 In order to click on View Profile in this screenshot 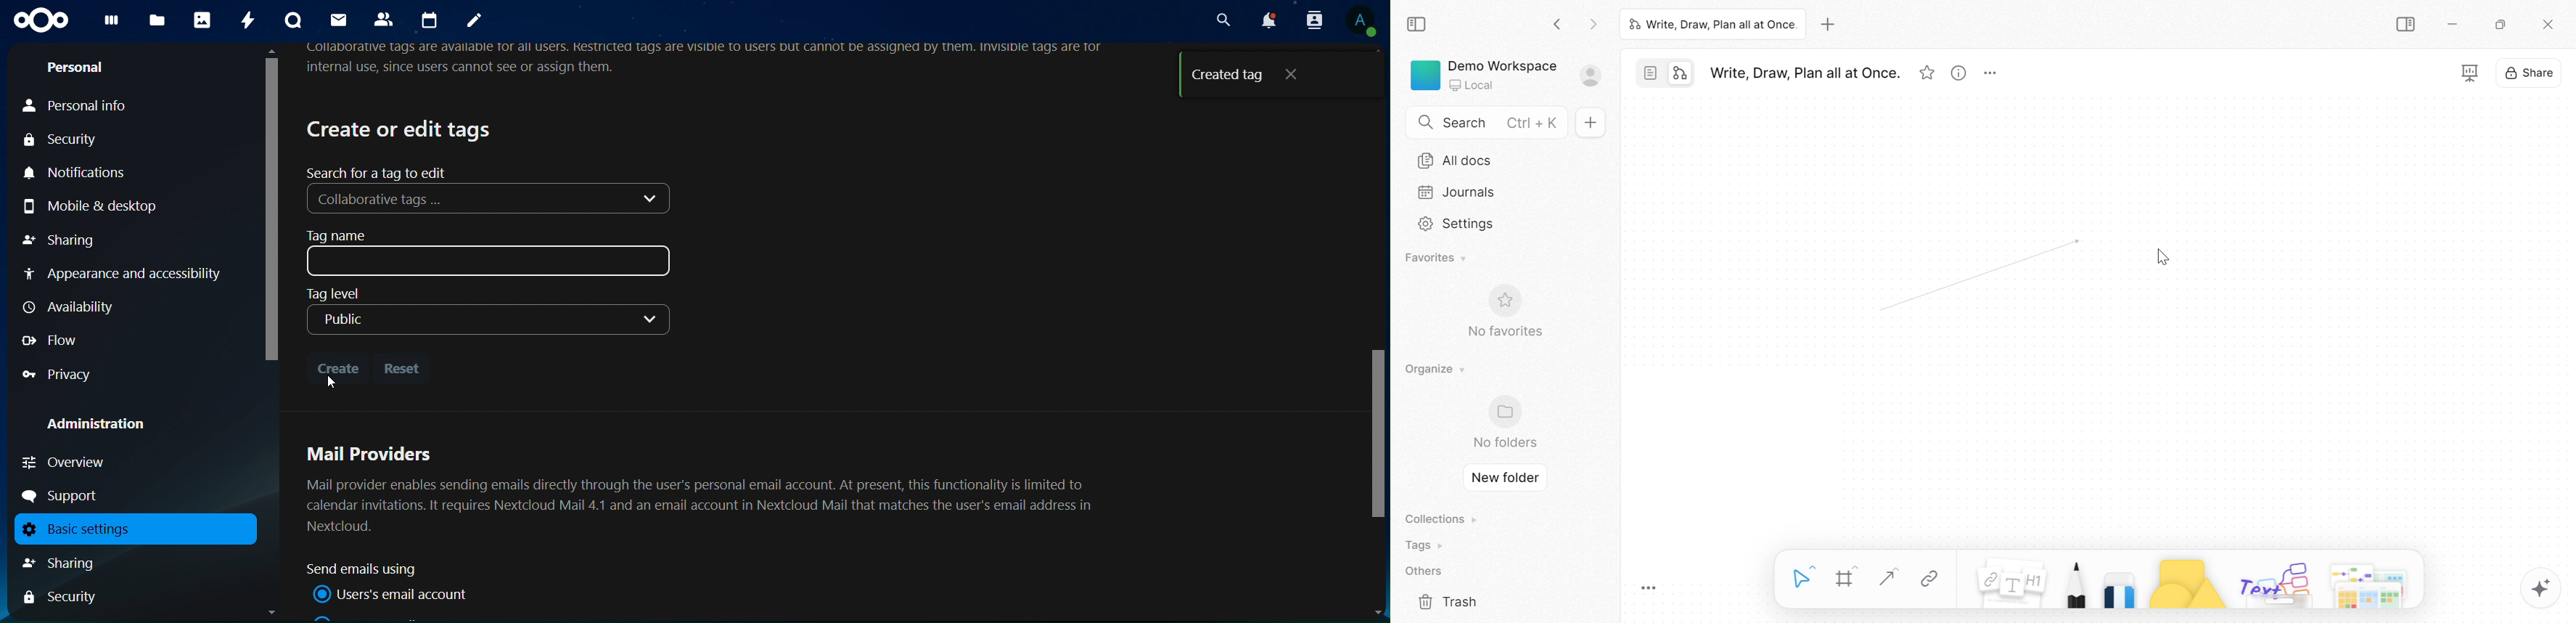, I will do `click(1363, 23)`.